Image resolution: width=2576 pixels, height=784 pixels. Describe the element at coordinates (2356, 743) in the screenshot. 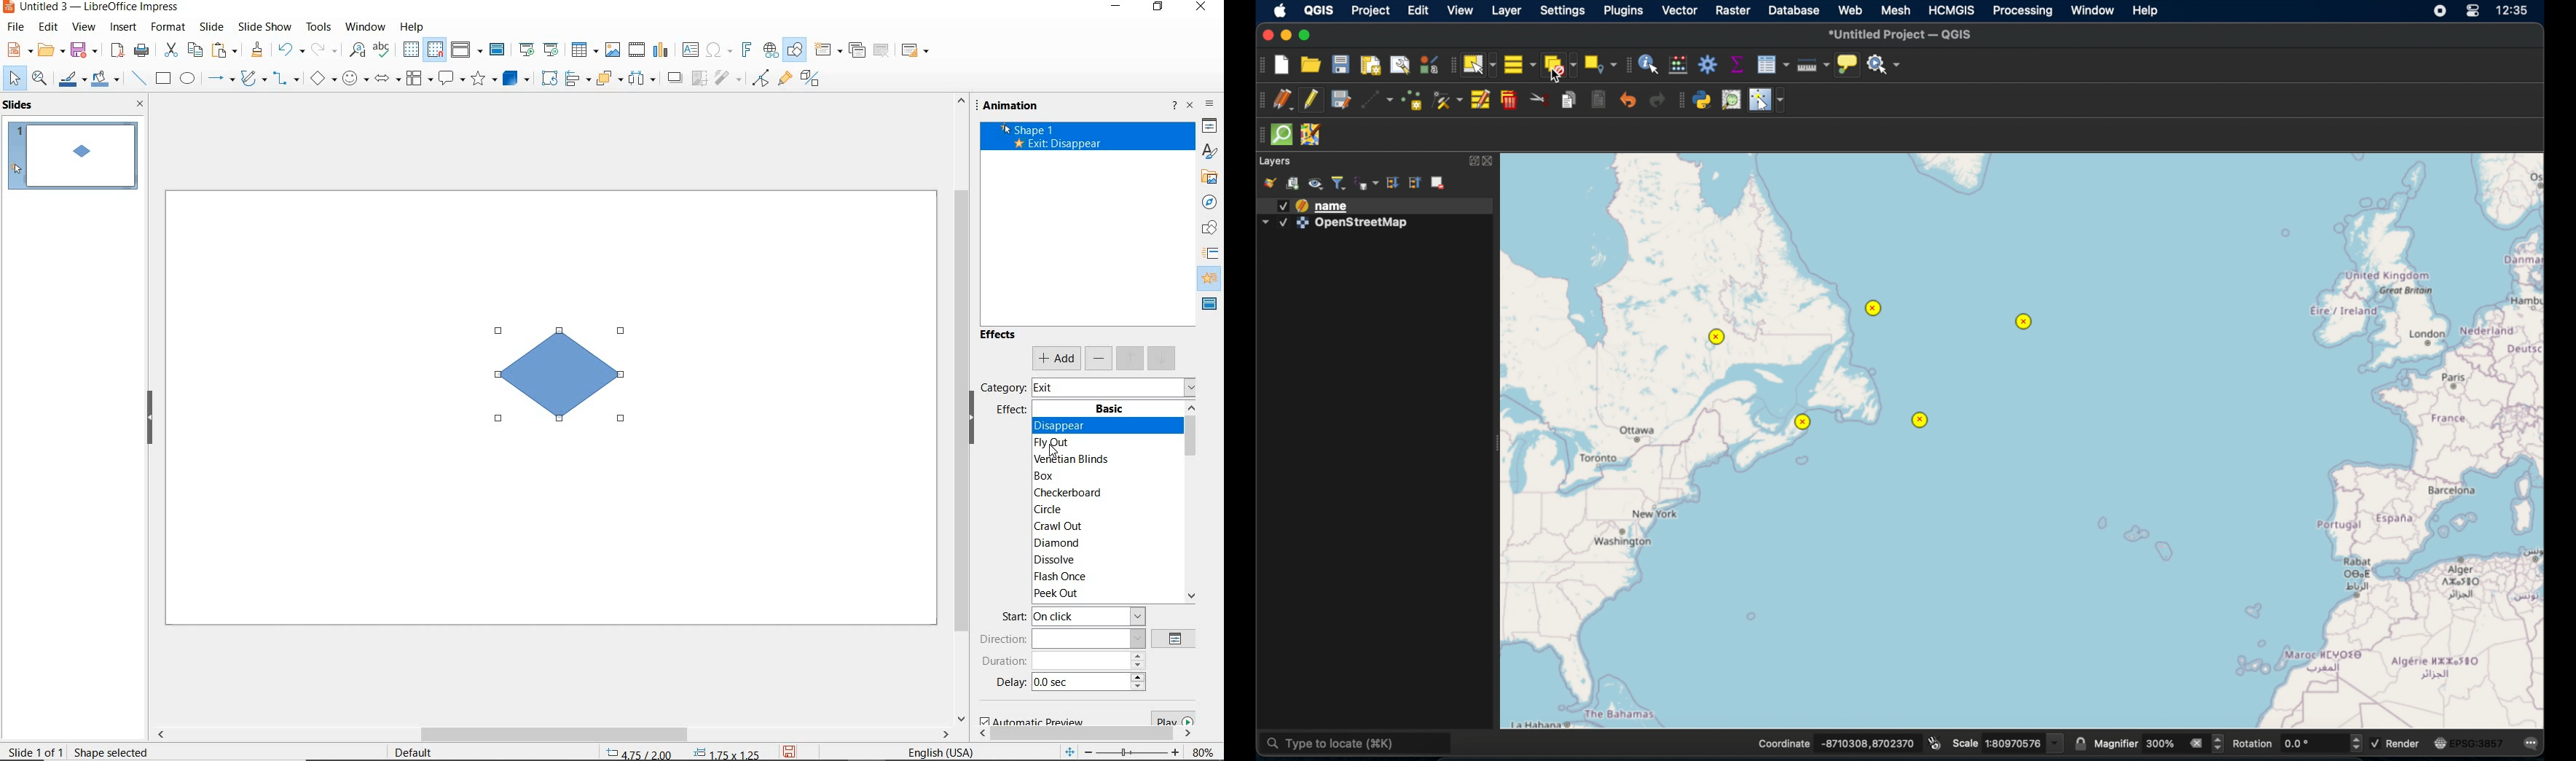

I see `increase or decrease the value of rotation` at that location.